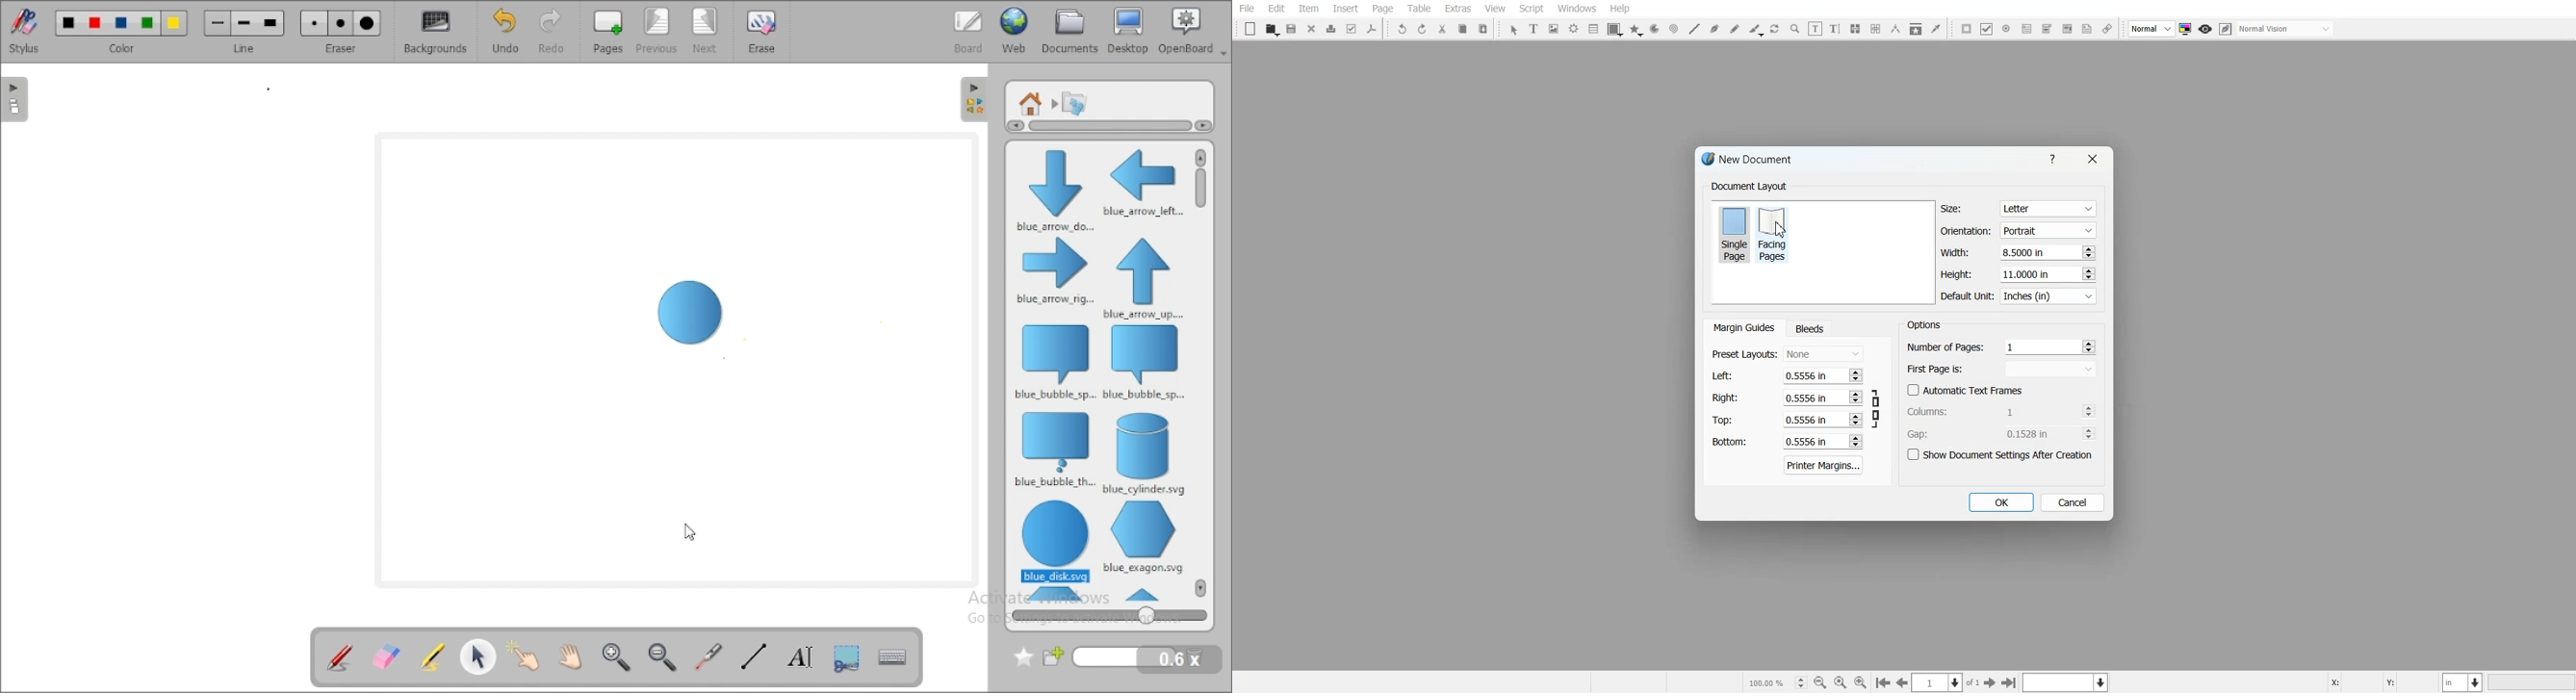  What do you see at coordinates (1535, 28) in the screenshot?
I see `Text Frame` at bounding box center [1535, 28].